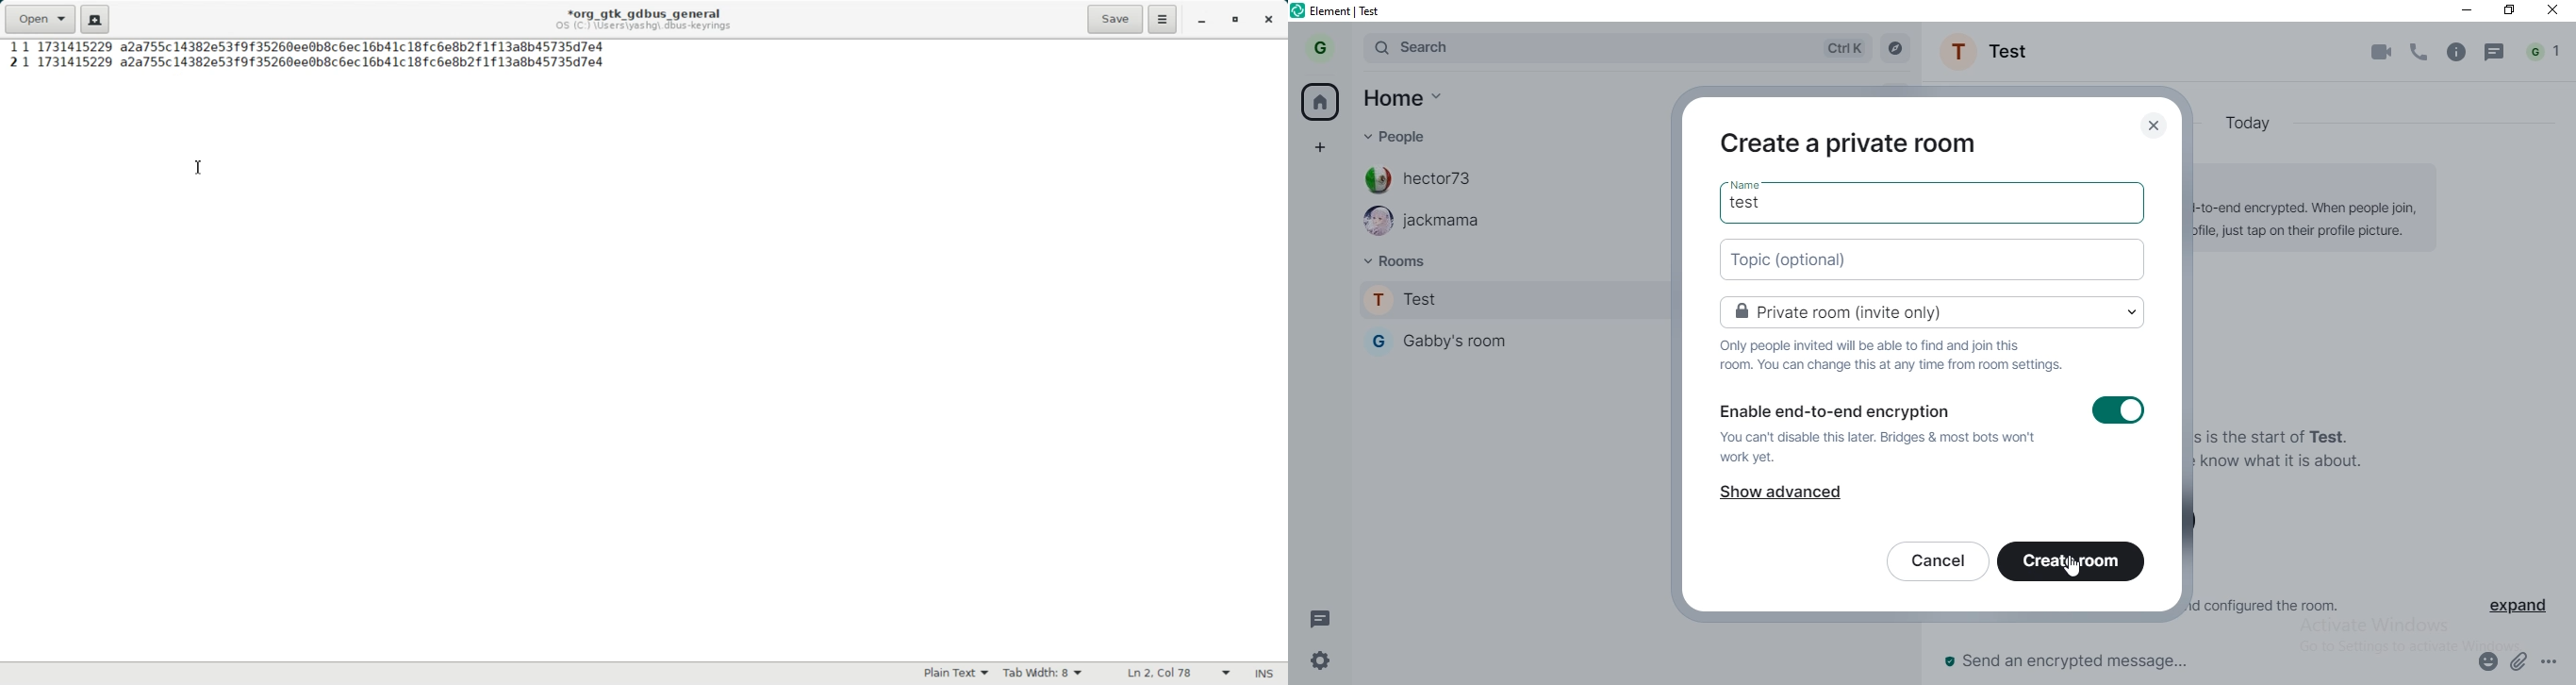  Describe the element at coordinates (2420, 51) in the screenshot. I see `phone` at that location.